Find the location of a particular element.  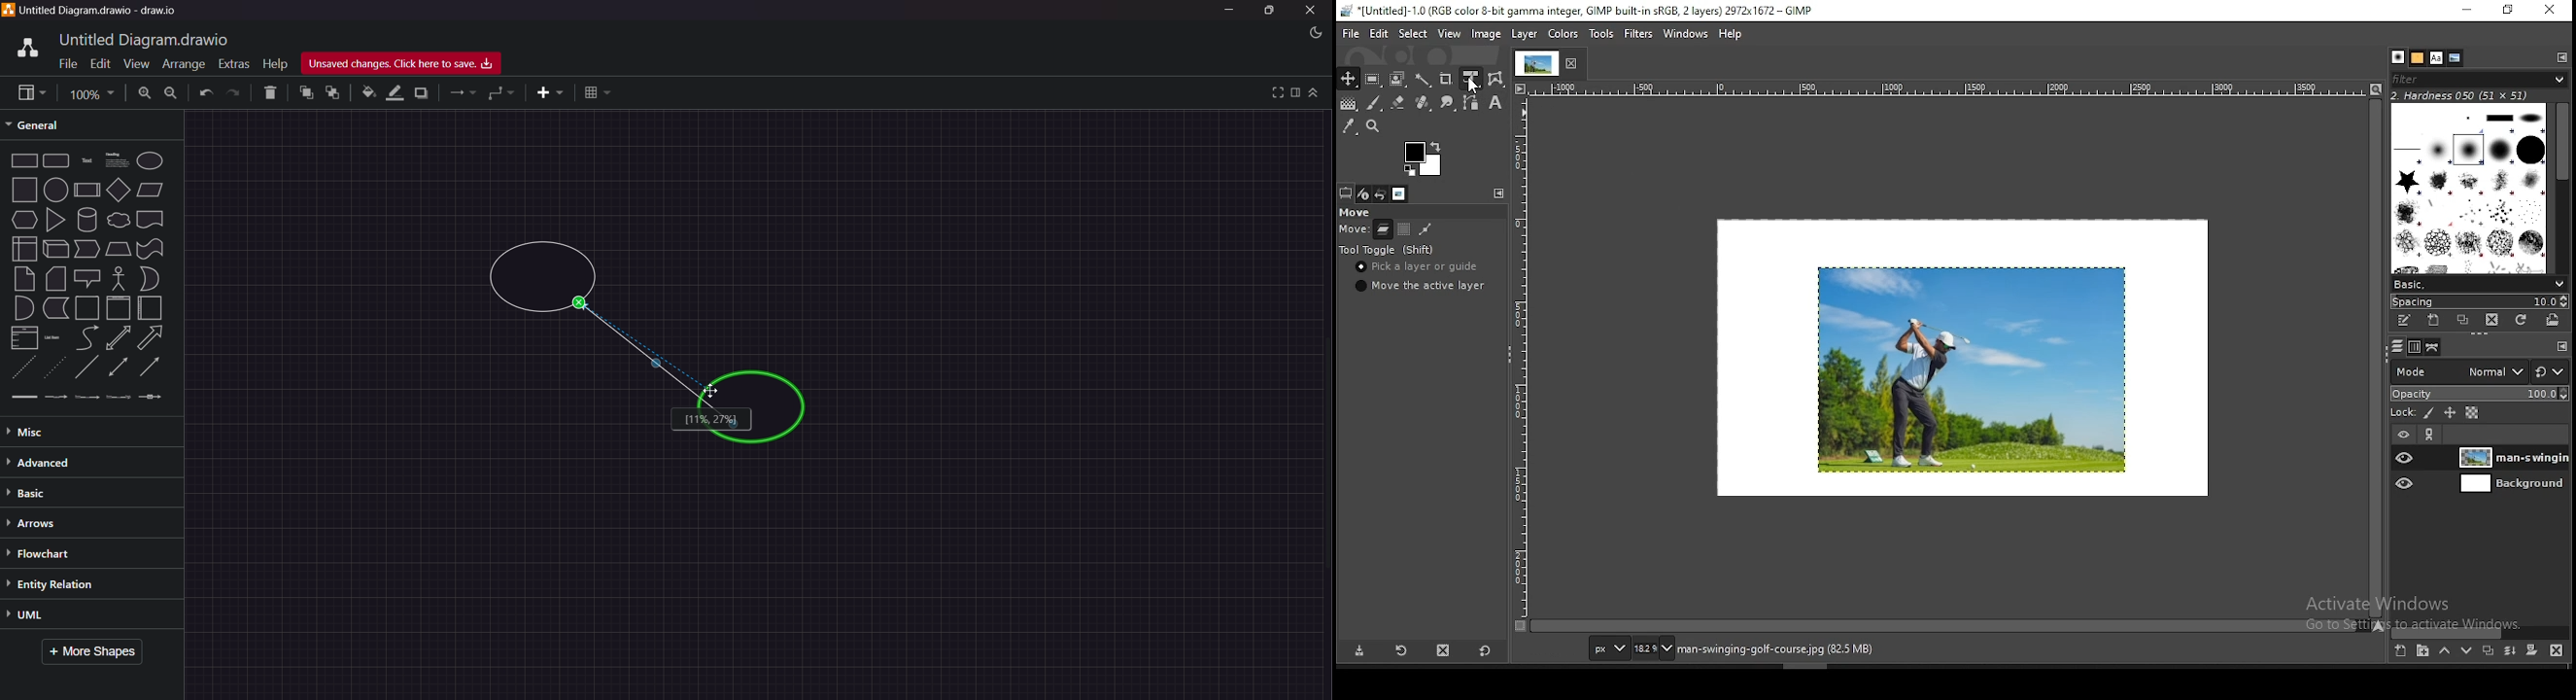

File is located at coordinates (65, 65).